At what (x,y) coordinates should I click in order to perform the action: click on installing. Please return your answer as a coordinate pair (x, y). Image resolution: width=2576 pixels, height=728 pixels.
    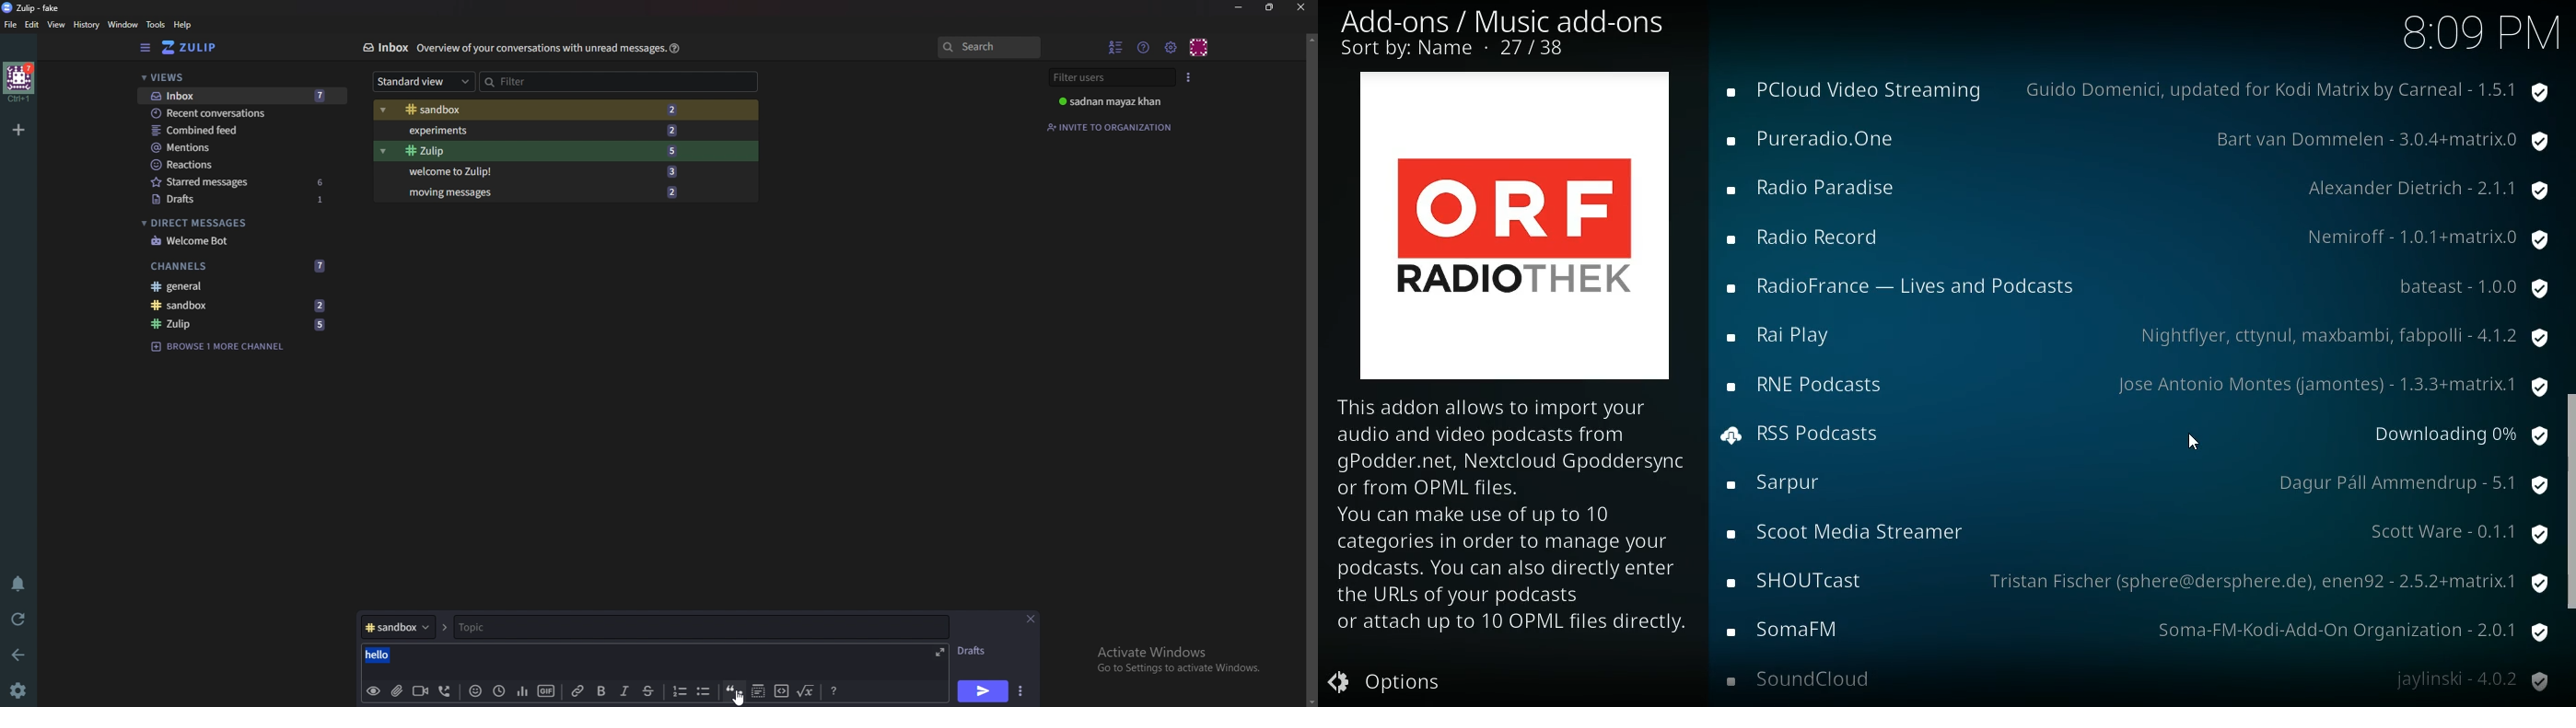
    Looking at the image, I should click on (2462, 435).